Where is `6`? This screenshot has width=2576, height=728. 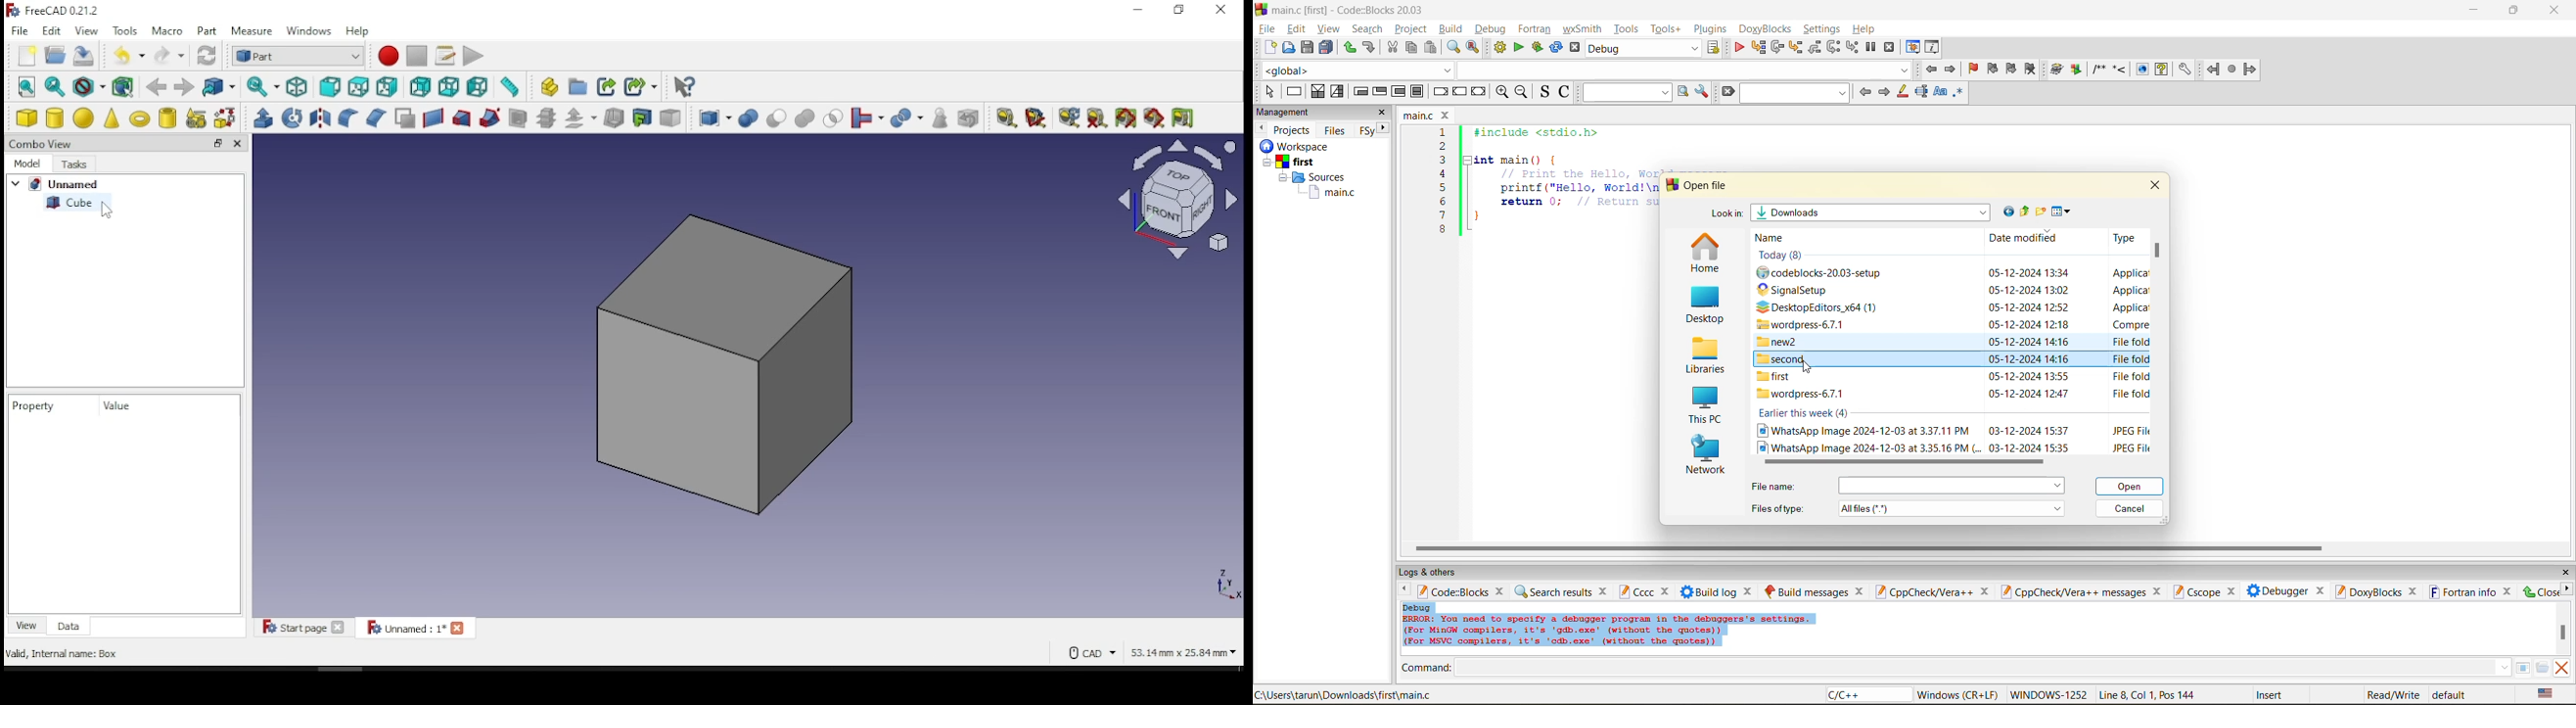 6 is located at coordinates (1442, 201).